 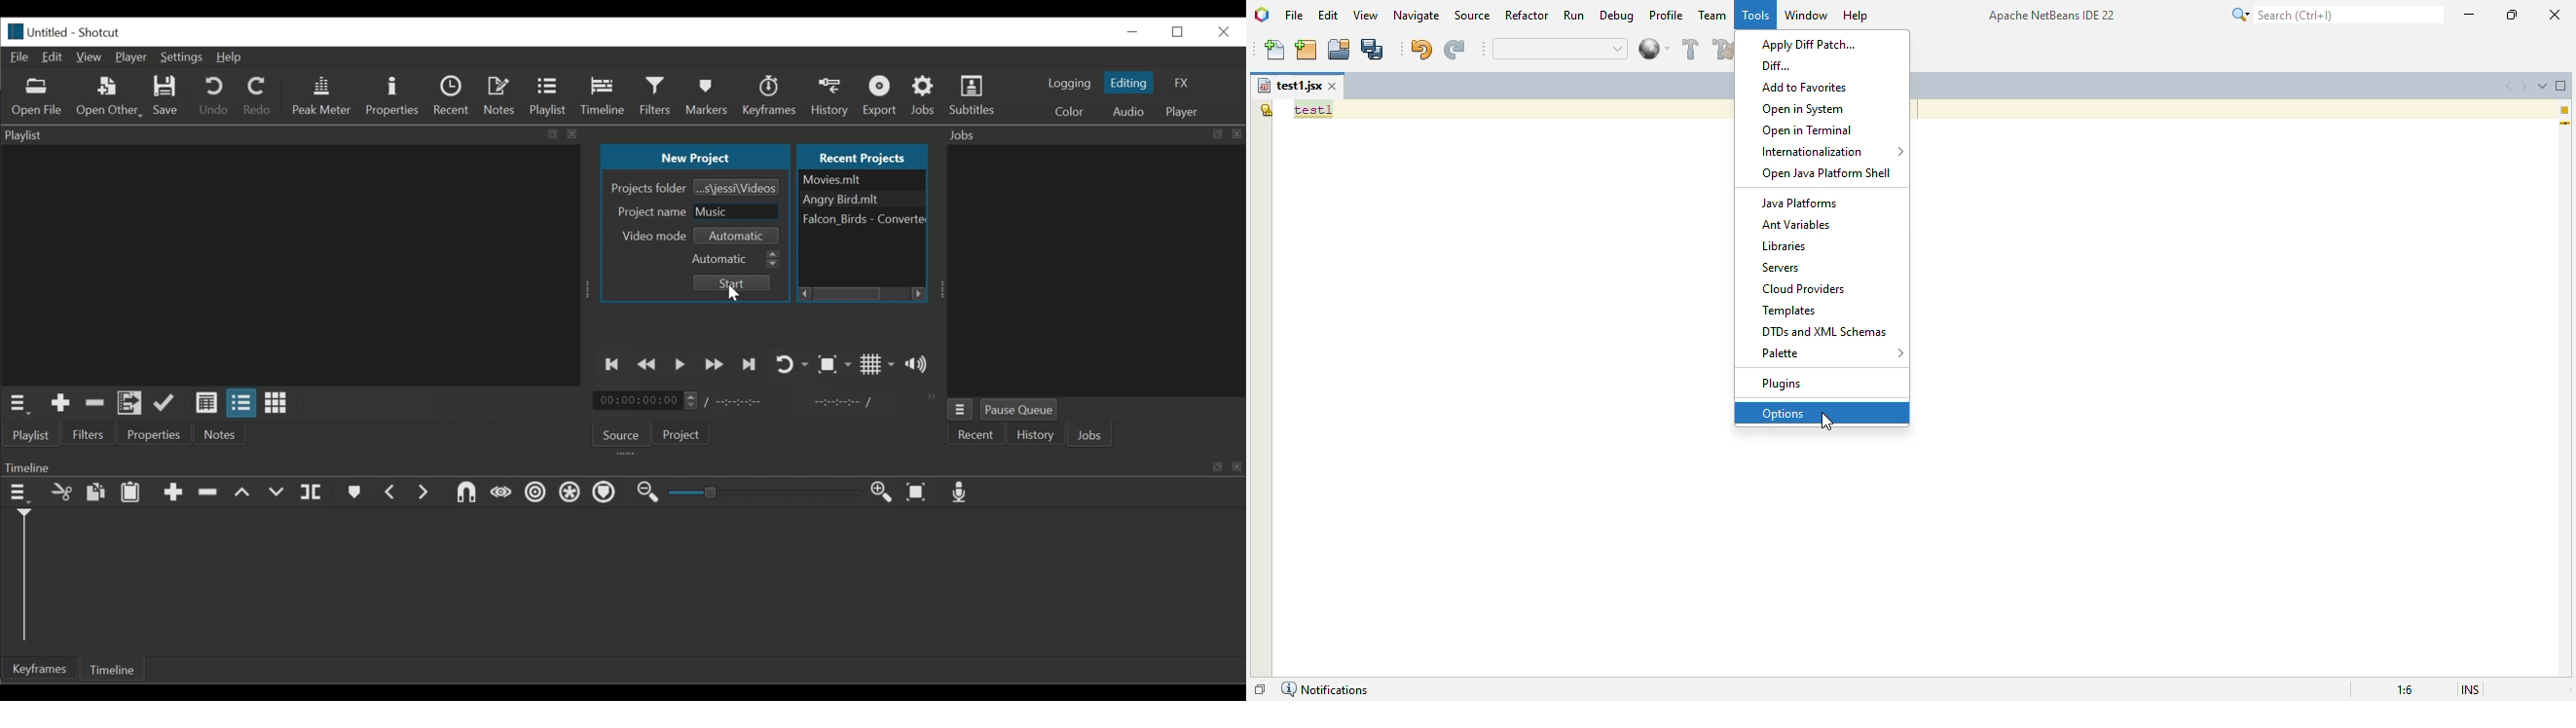 I want to click on Redo, so click(x=260, y=96).